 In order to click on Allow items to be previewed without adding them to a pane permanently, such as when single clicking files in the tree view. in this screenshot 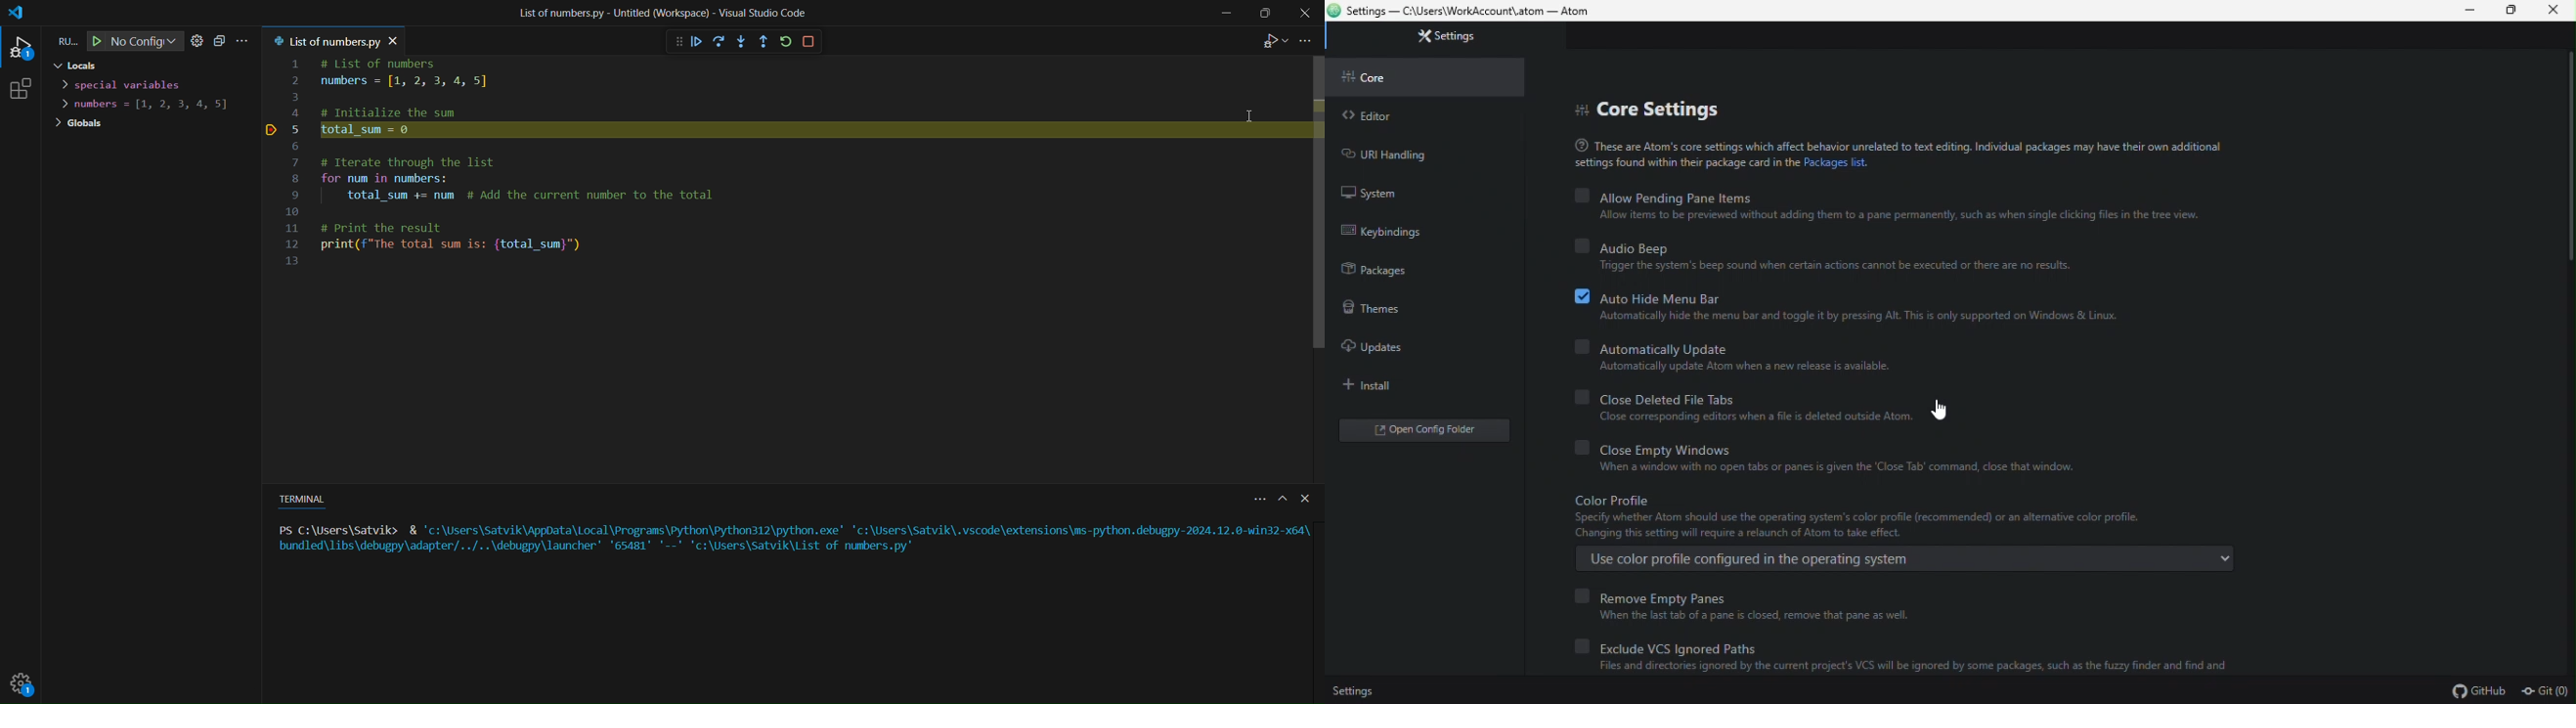, I will do `click(1897, 216)`.